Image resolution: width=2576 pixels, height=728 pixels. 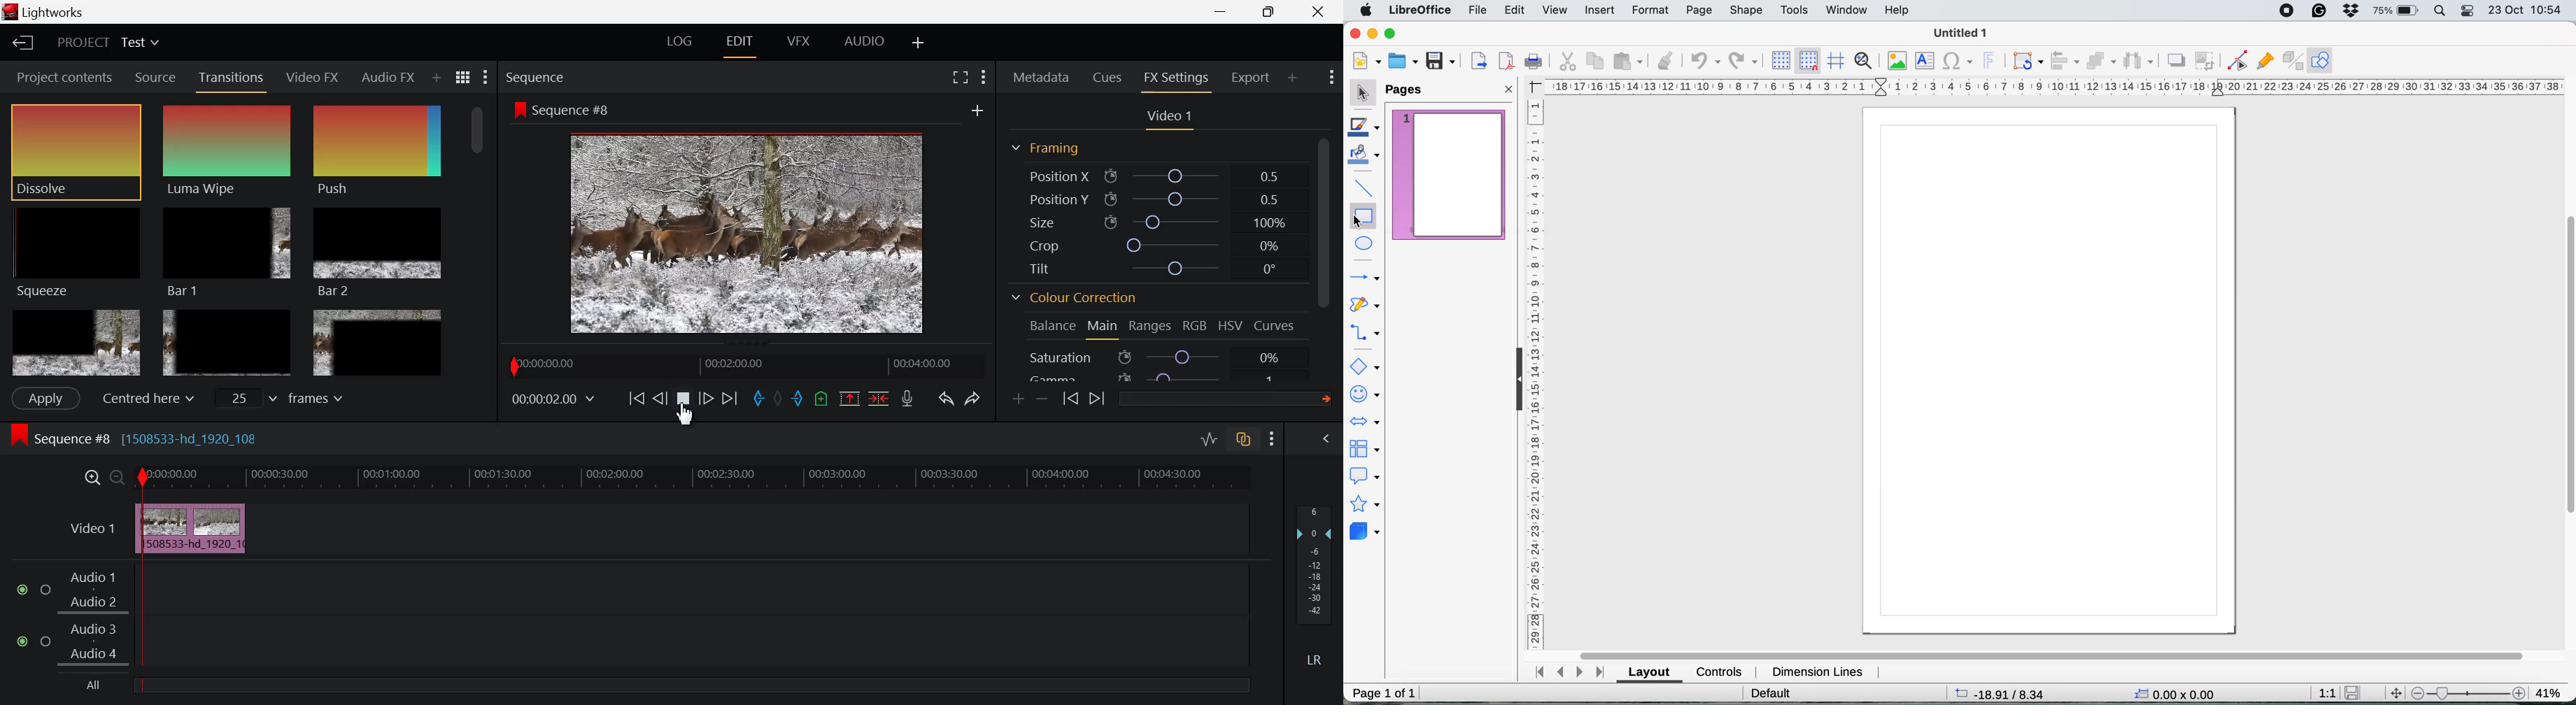 What do you see at coordinates (1846, 9) in the screenshot?
I see `window` at bounding box center [1846, 9].